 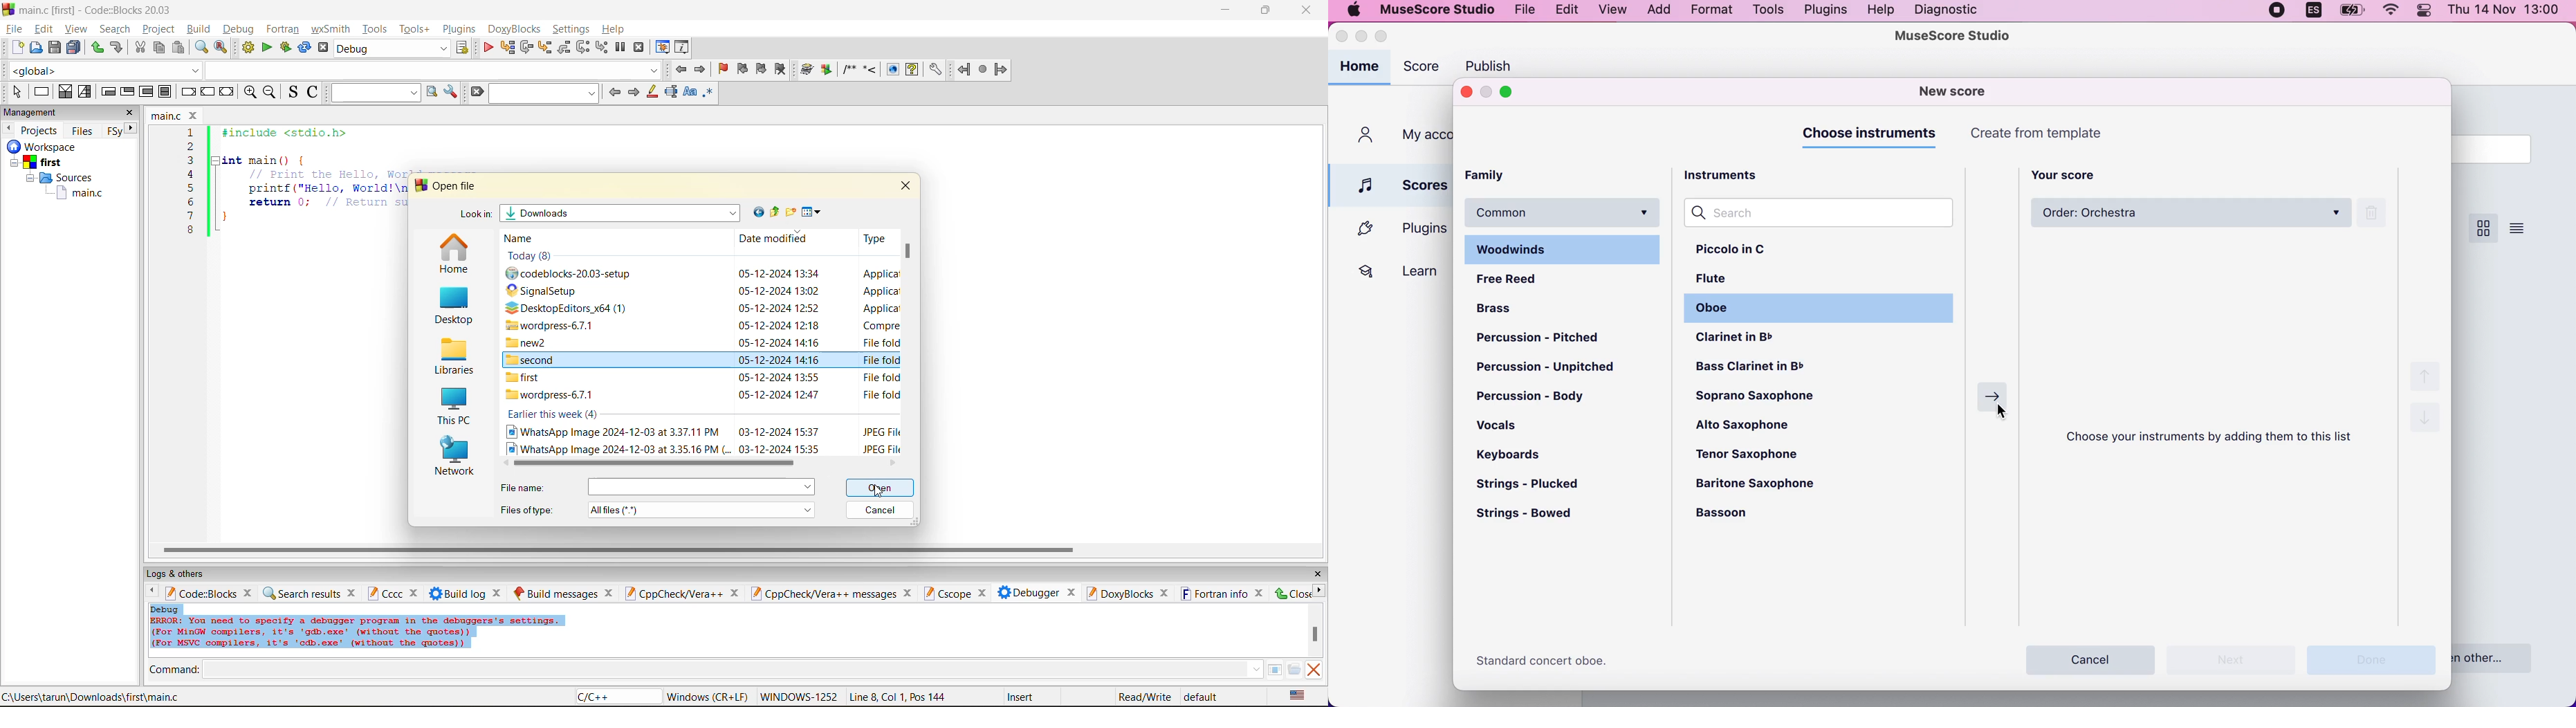 What do you see at coordinates (1352, 9) in the screenshot?
I see `mac logo` at bounding box center [1352, 9].